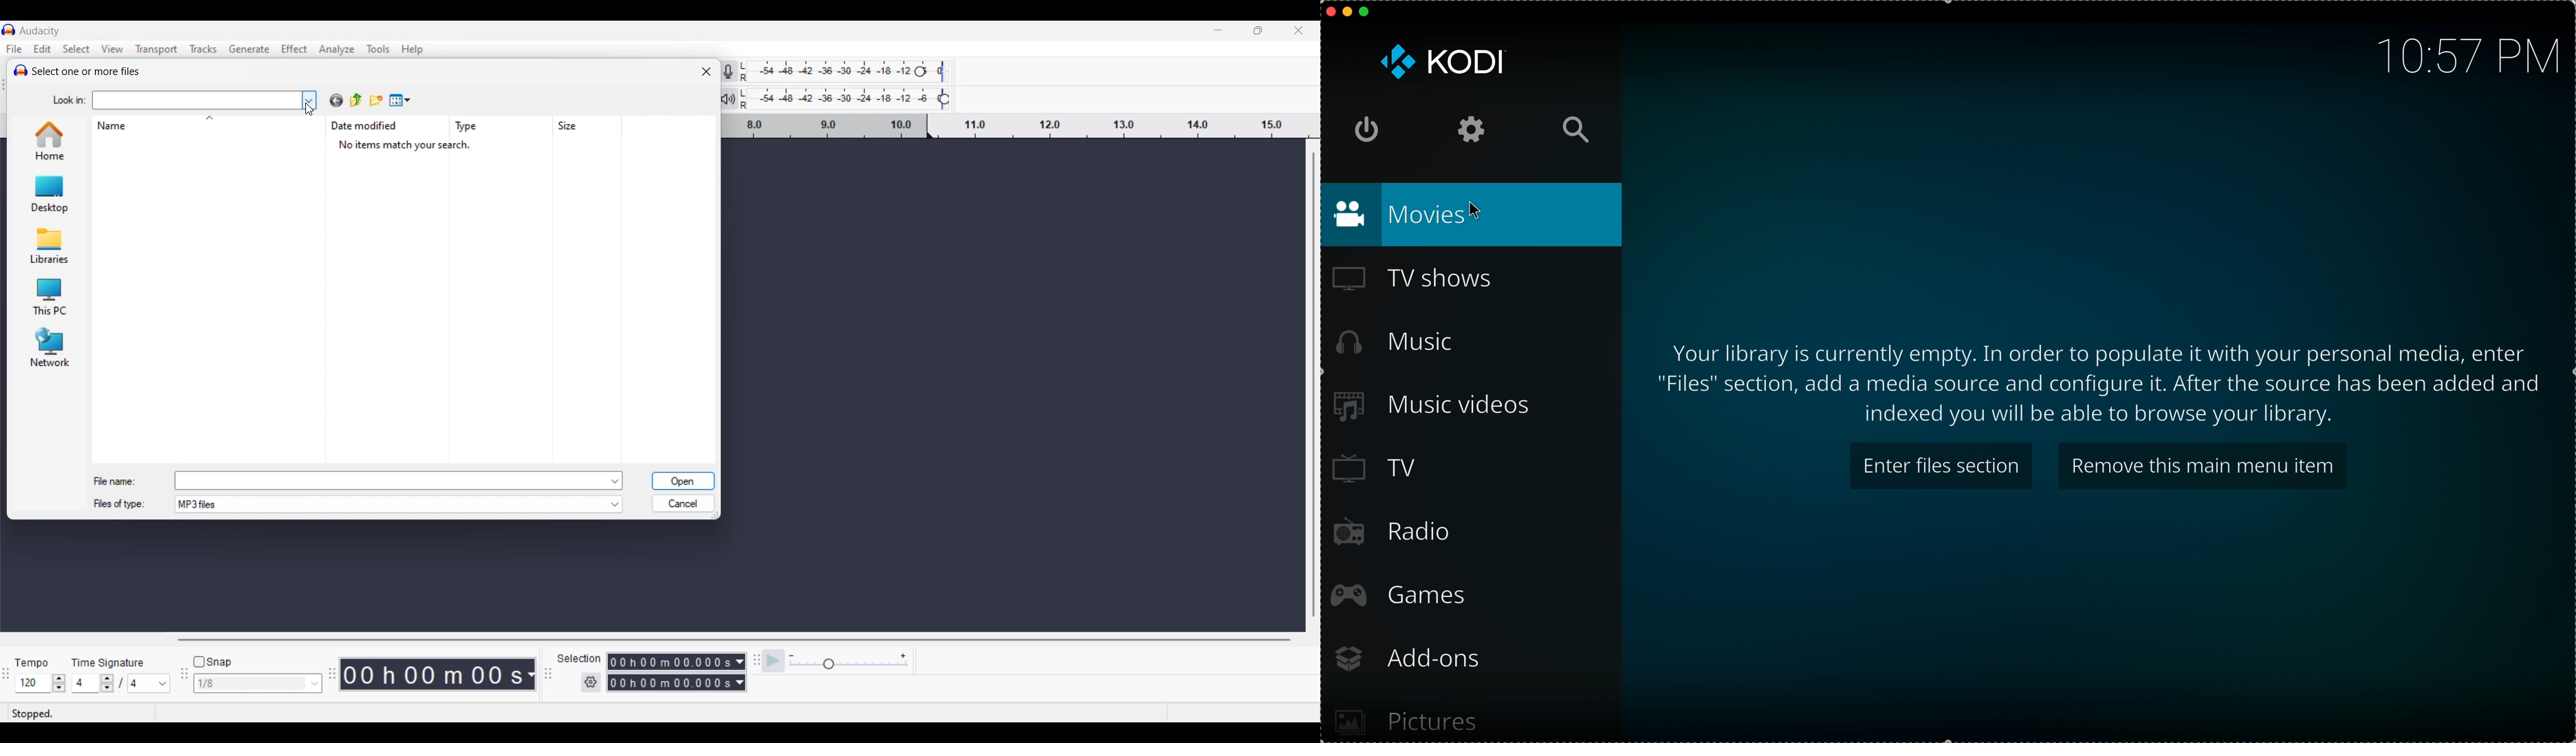 The image size is (2576, 756). What do you see at coordinates (42, 30) in the screenshot?
I see `Audacity` at bounding box center [42, 30].